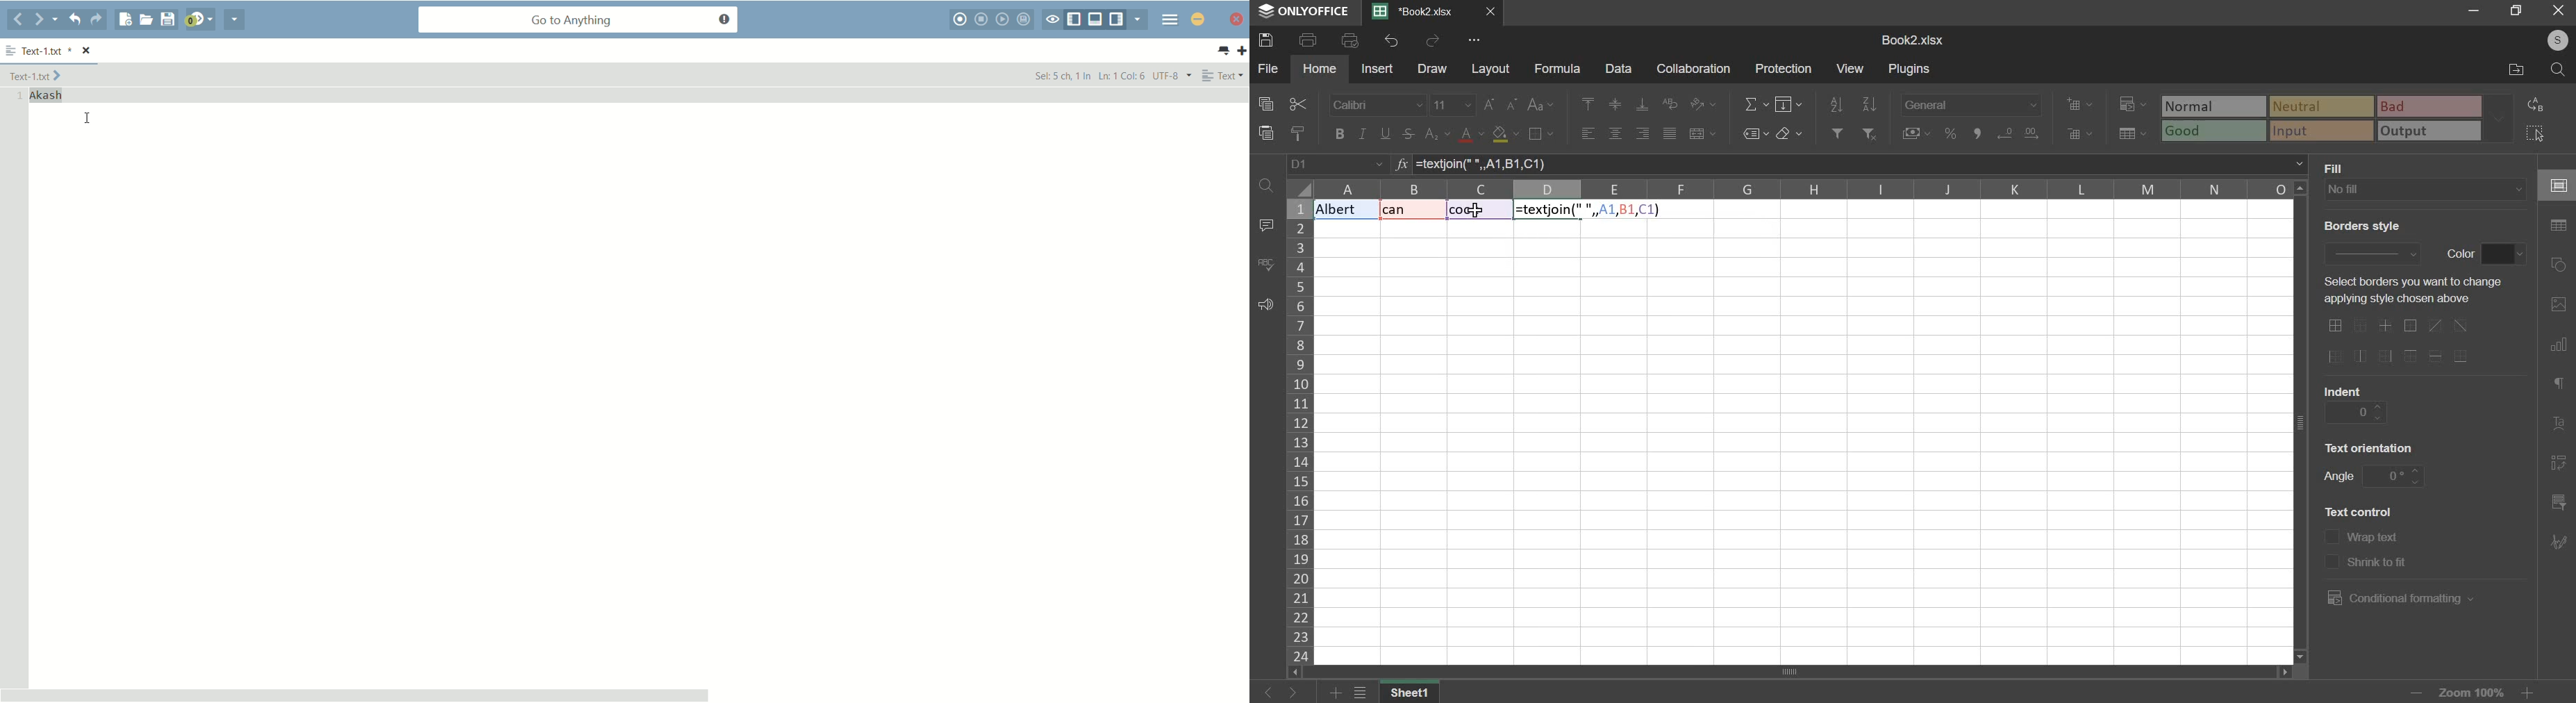  I want to click on text, so click(2359, 511).